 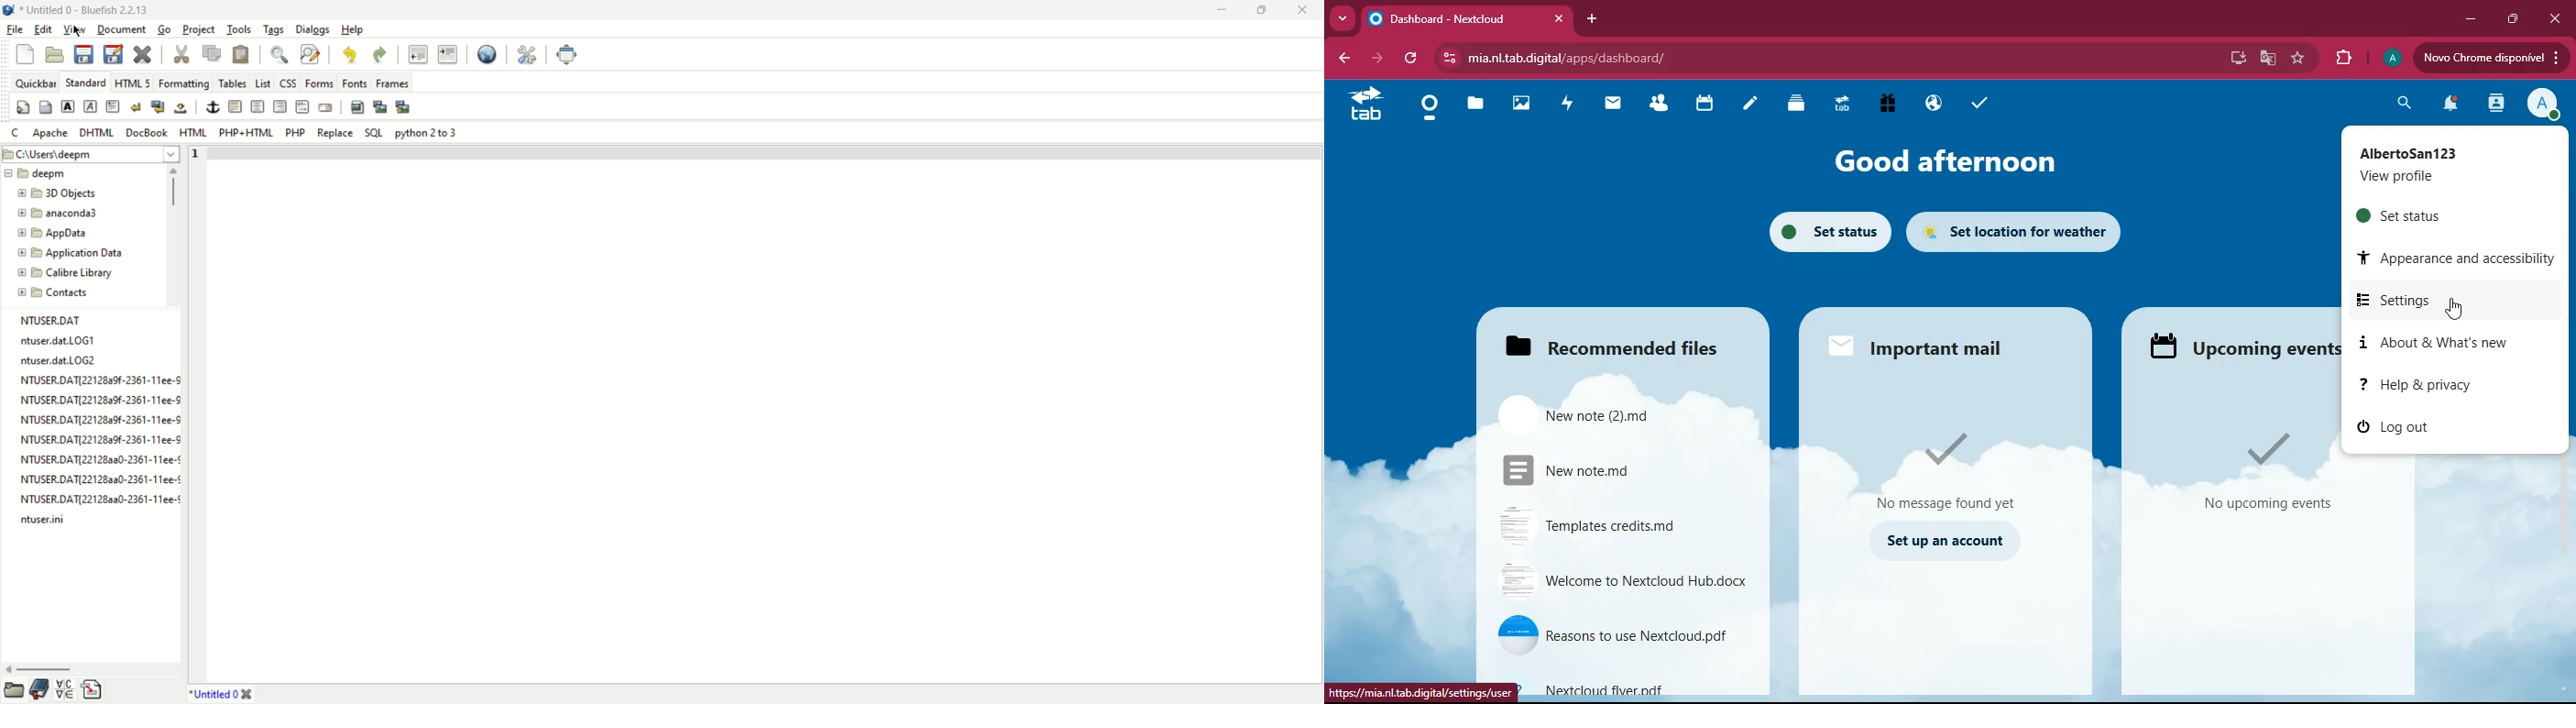 What do you see at coordinates (2407, 428) in the screenshot?
I see `log out` at bounding box center [2407, 428].